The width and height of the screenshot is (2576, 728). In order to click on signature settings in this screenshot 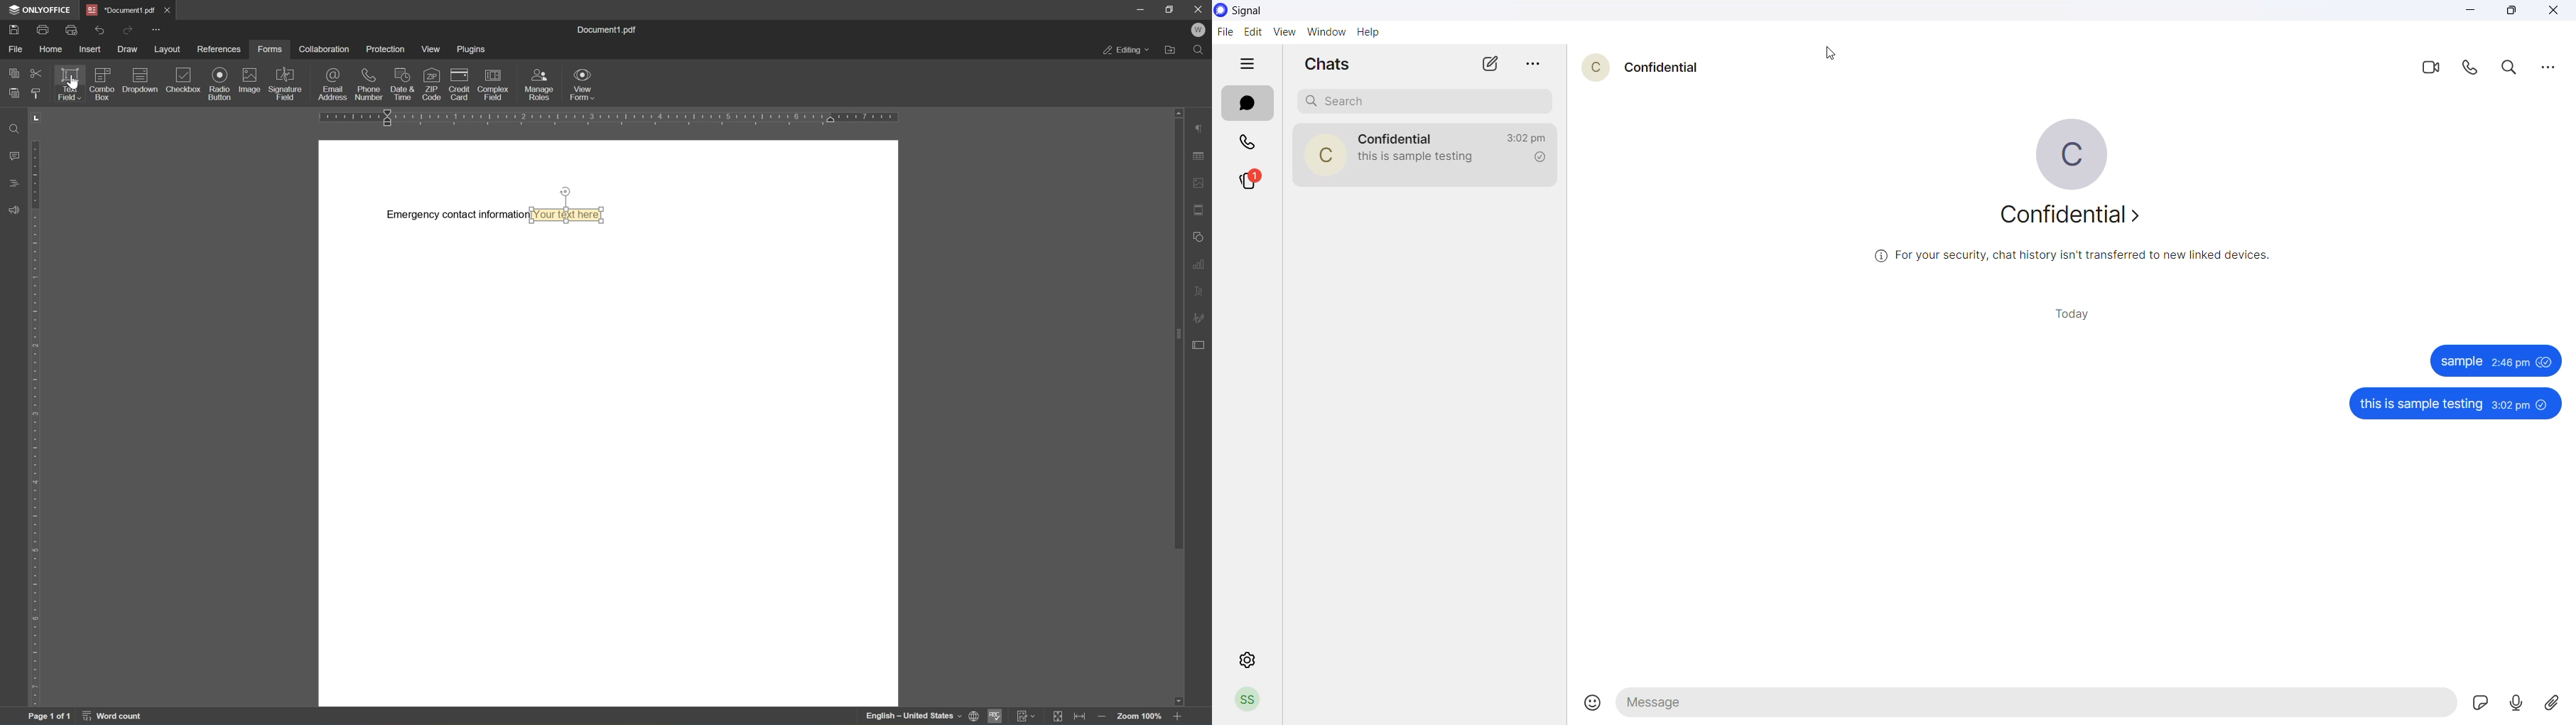, I will do `click(1203, 316)`.